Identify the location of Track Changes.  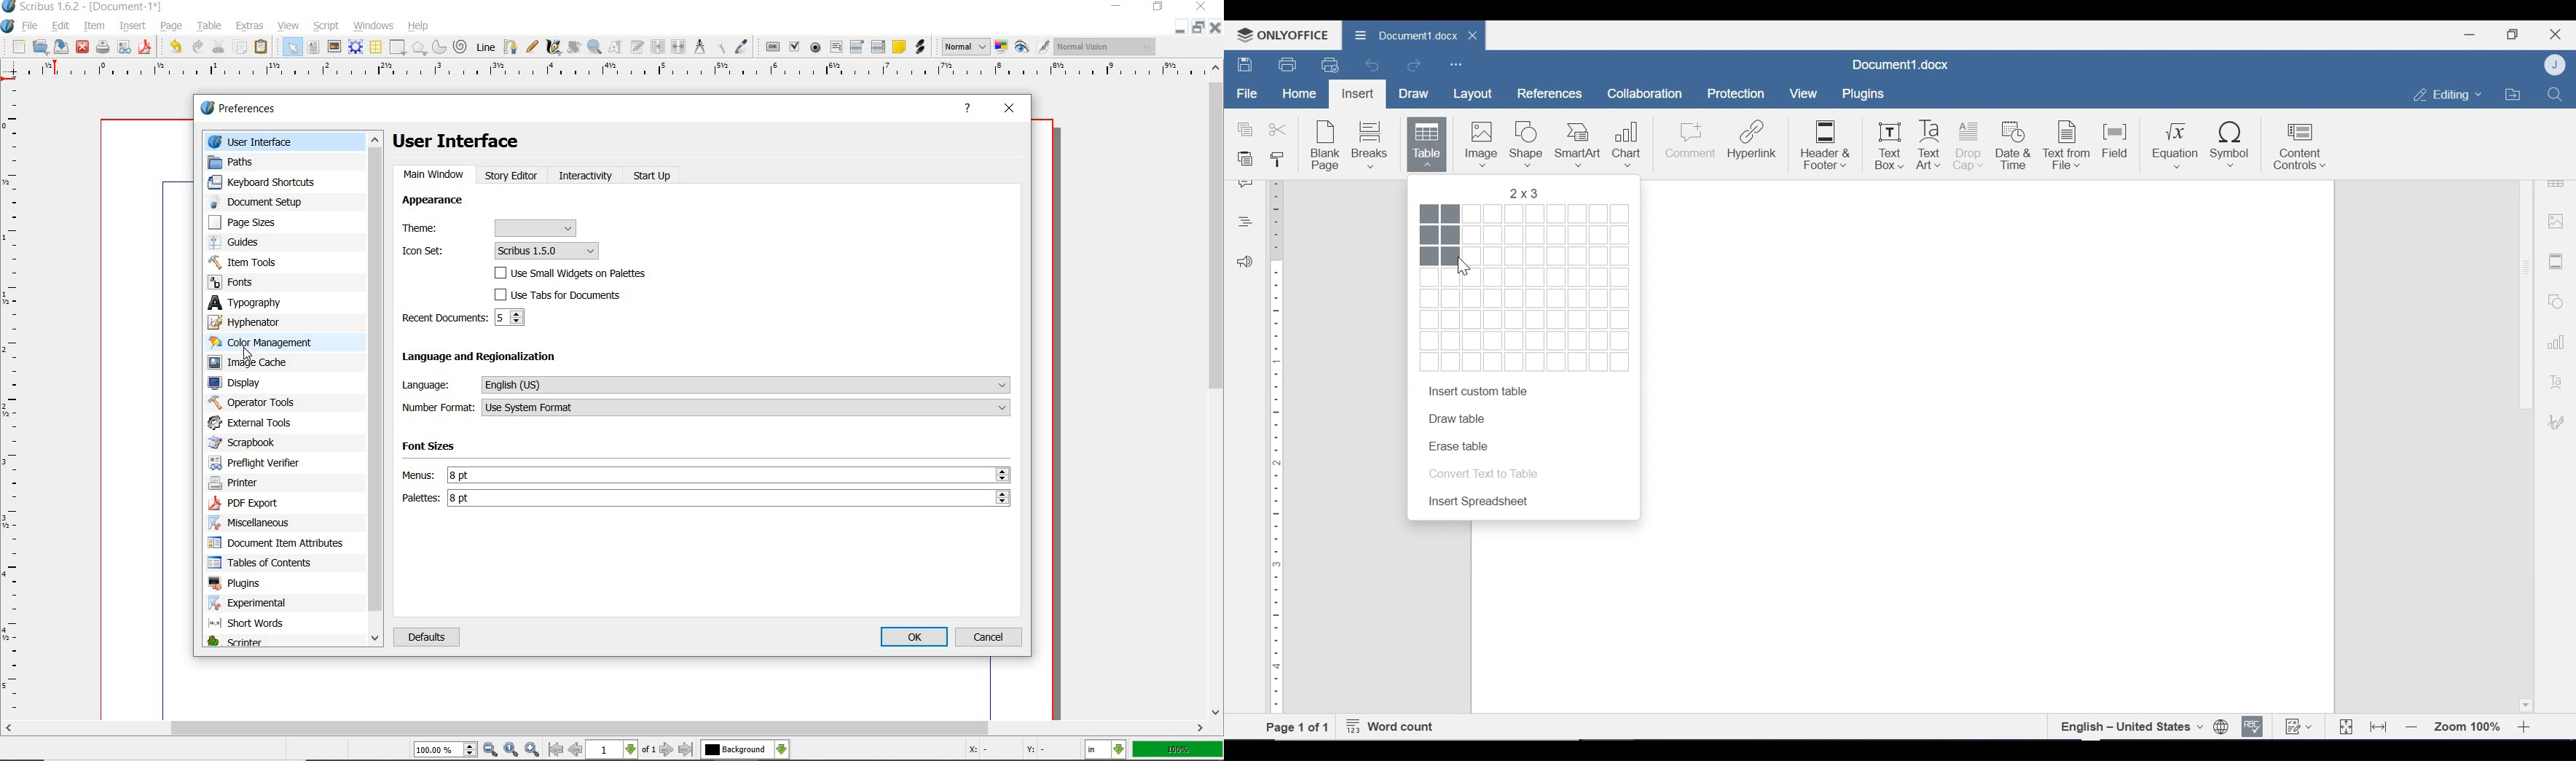
(2298, 726).